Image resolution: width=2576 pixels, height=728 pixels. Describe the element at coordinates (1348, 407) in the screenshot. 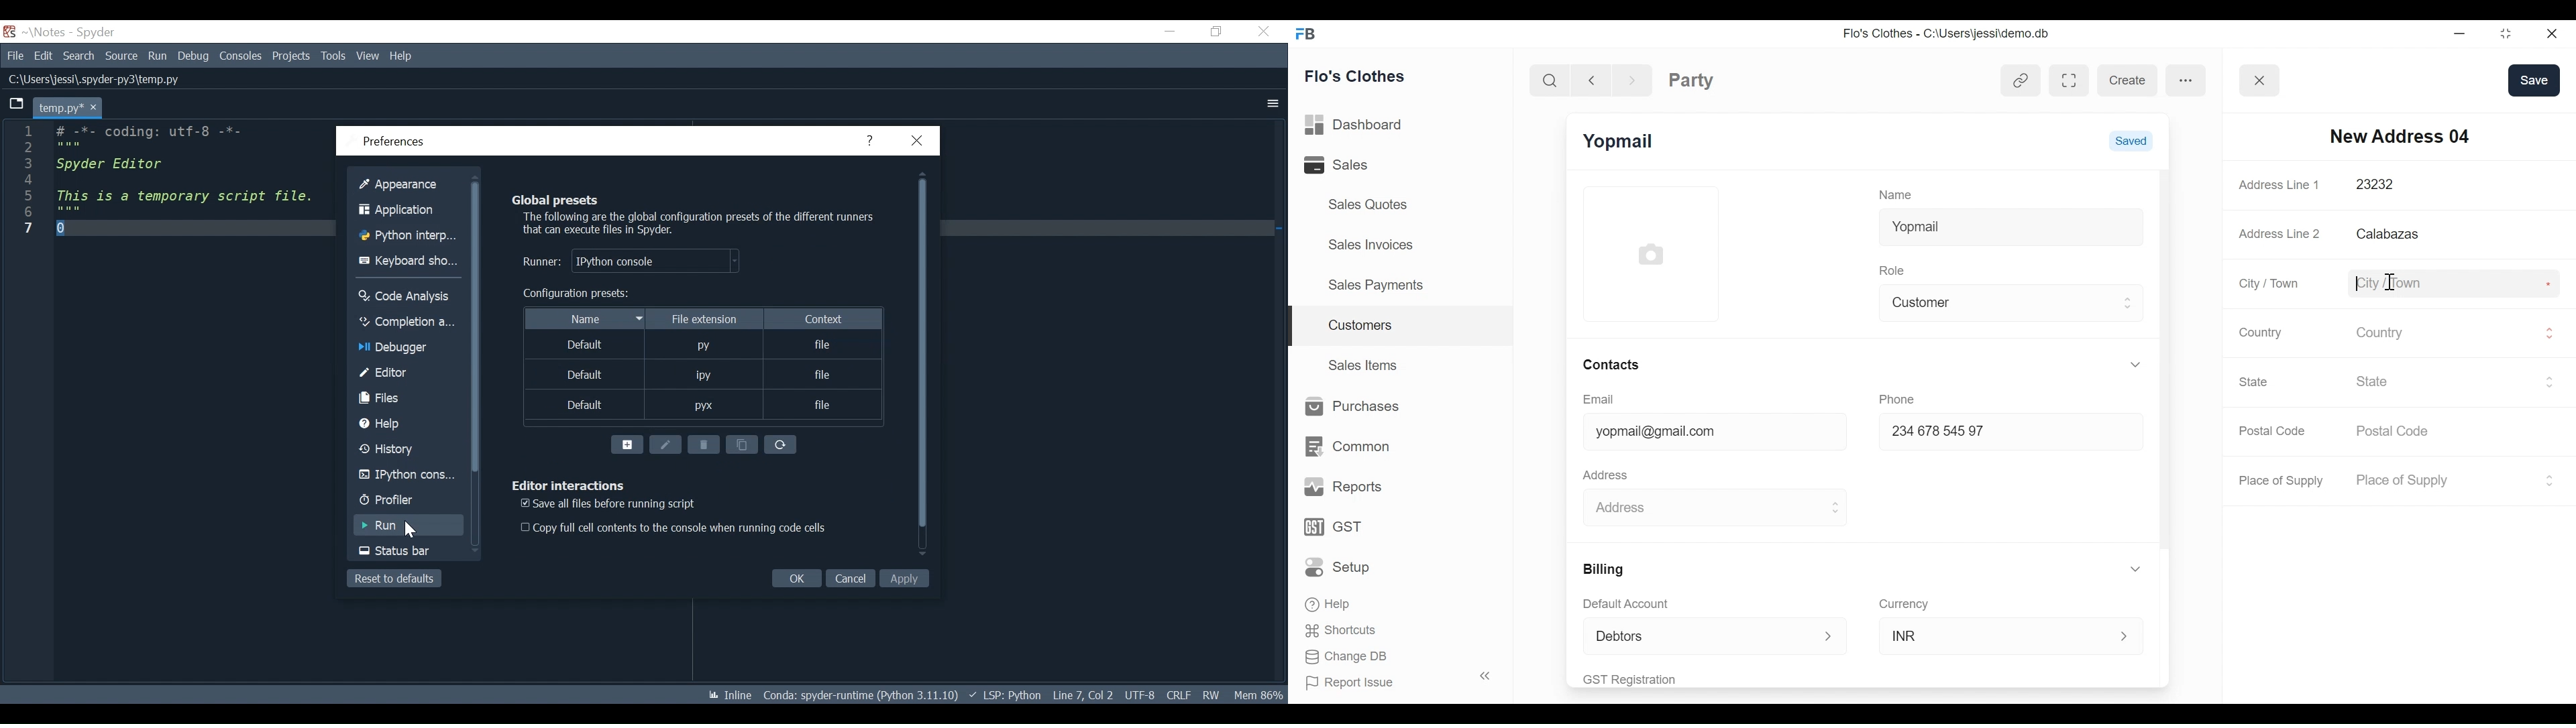

I see `Purchases` at that location.